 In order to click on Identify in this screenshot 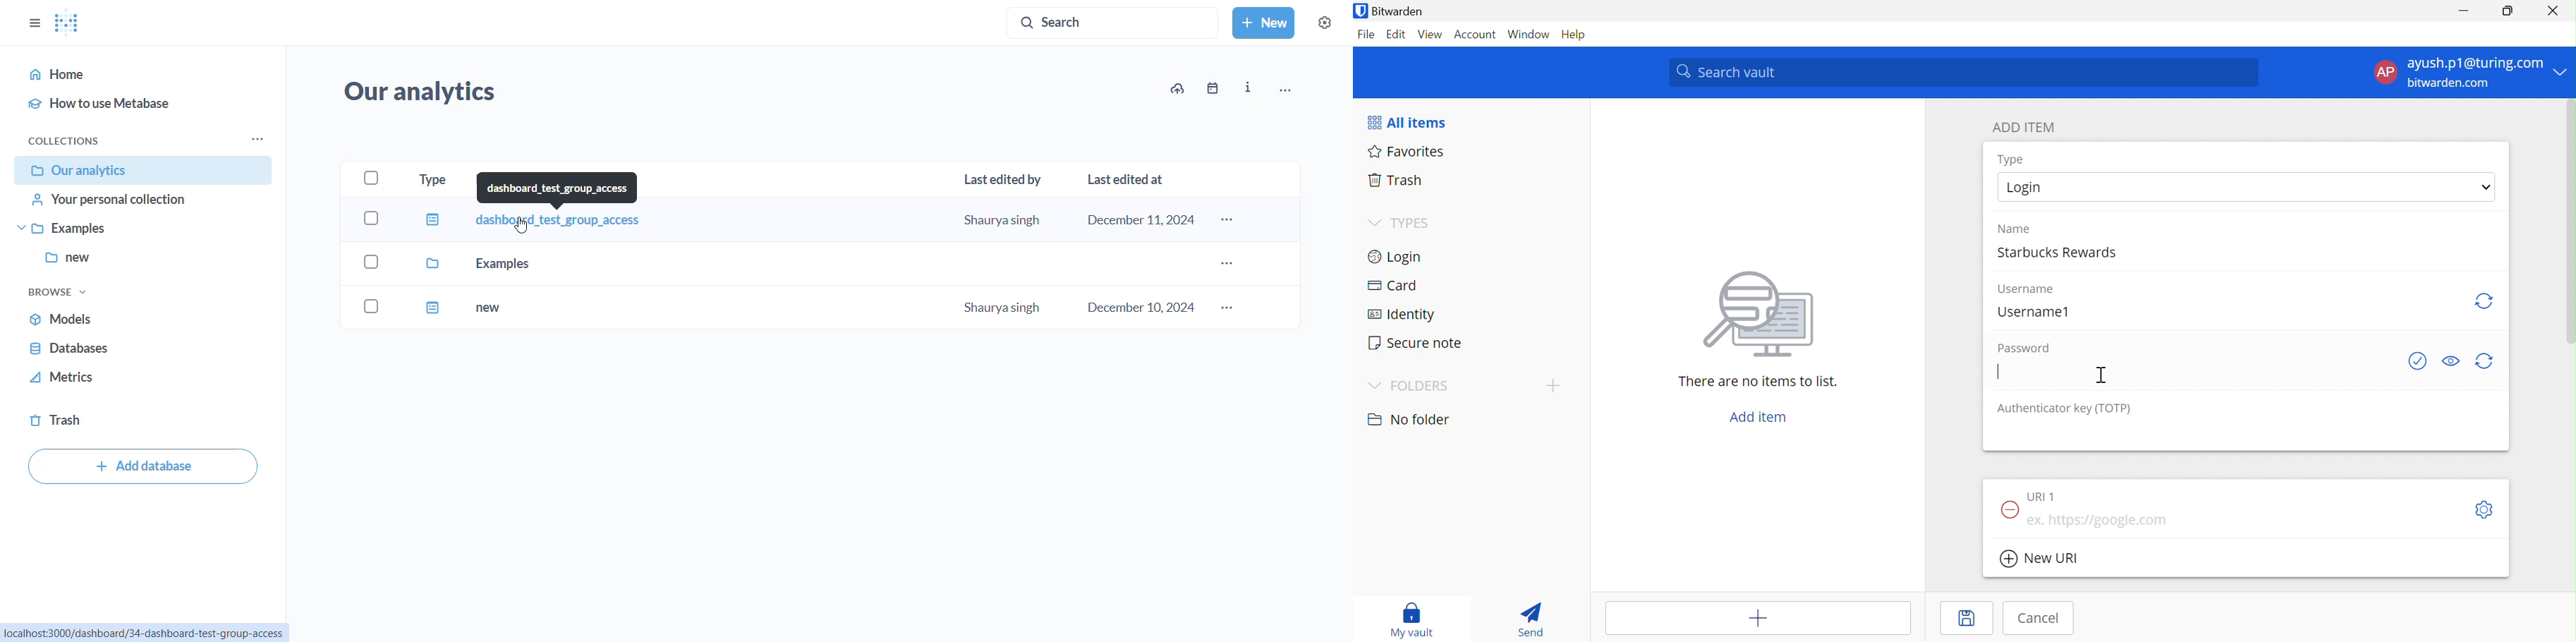, I will do `click(1401, 316)`.